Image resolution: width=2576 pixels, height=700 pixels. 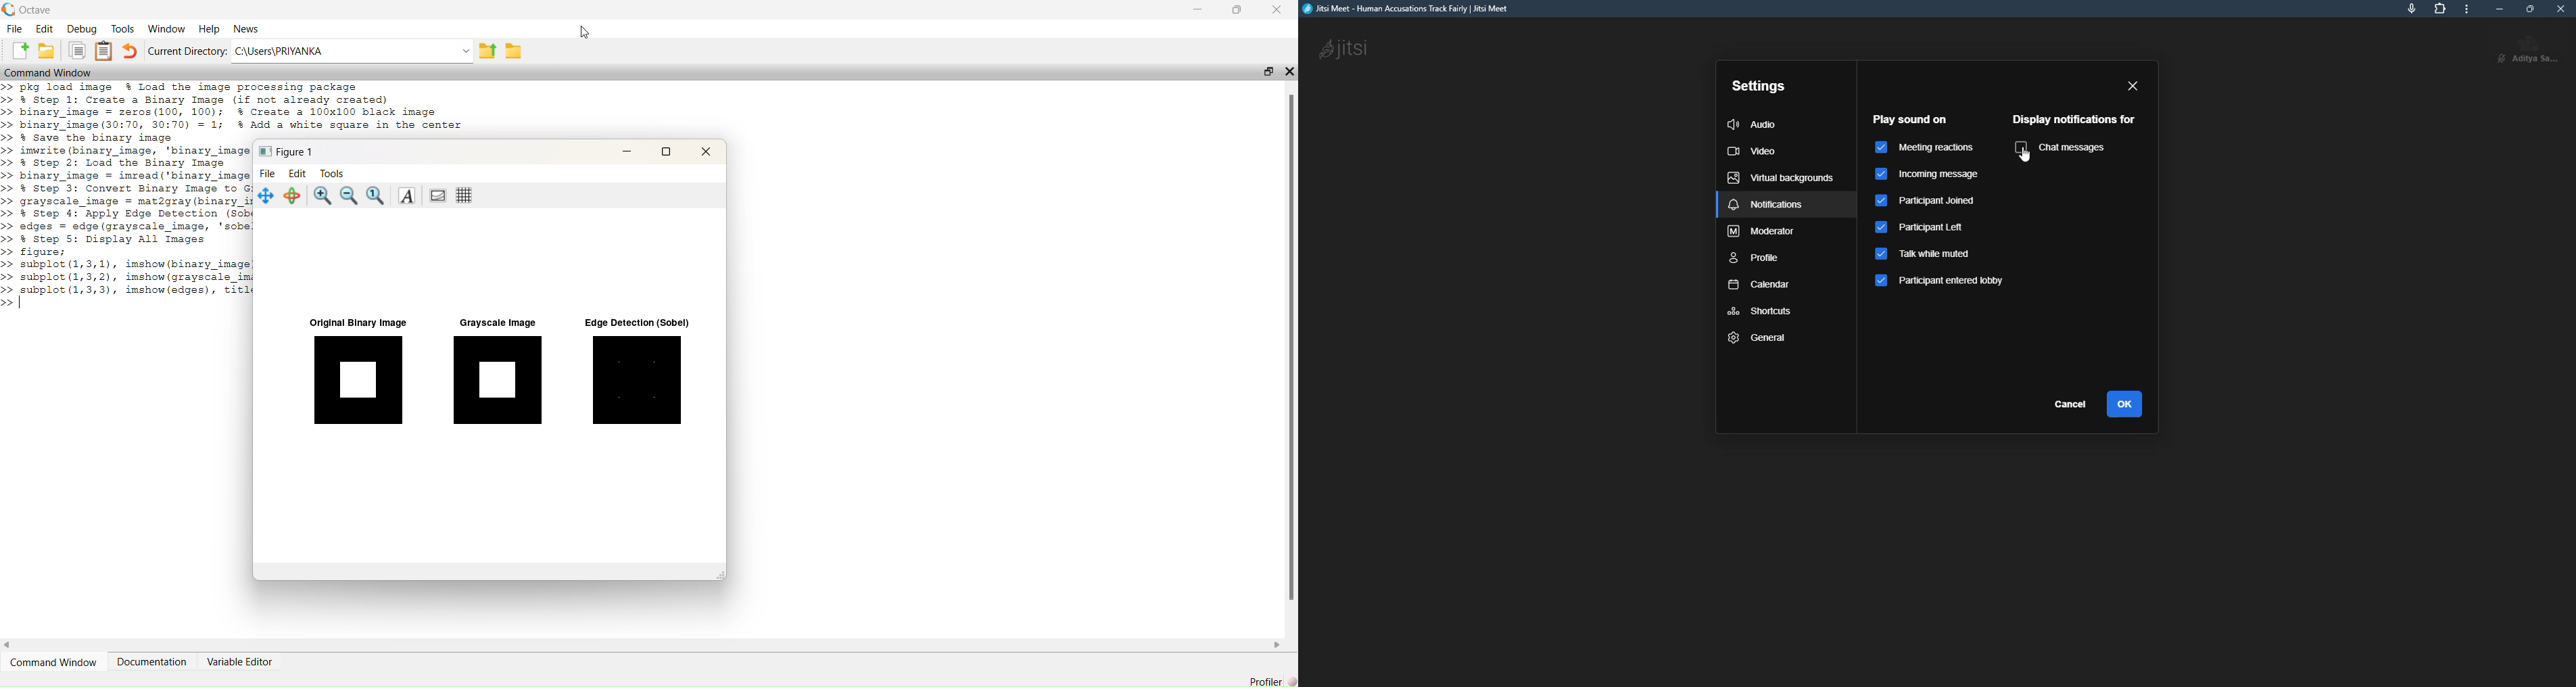 What do you see at coordinates (37, 10) in the screenshot?
I see `octave` at bounding box center [37, 10].